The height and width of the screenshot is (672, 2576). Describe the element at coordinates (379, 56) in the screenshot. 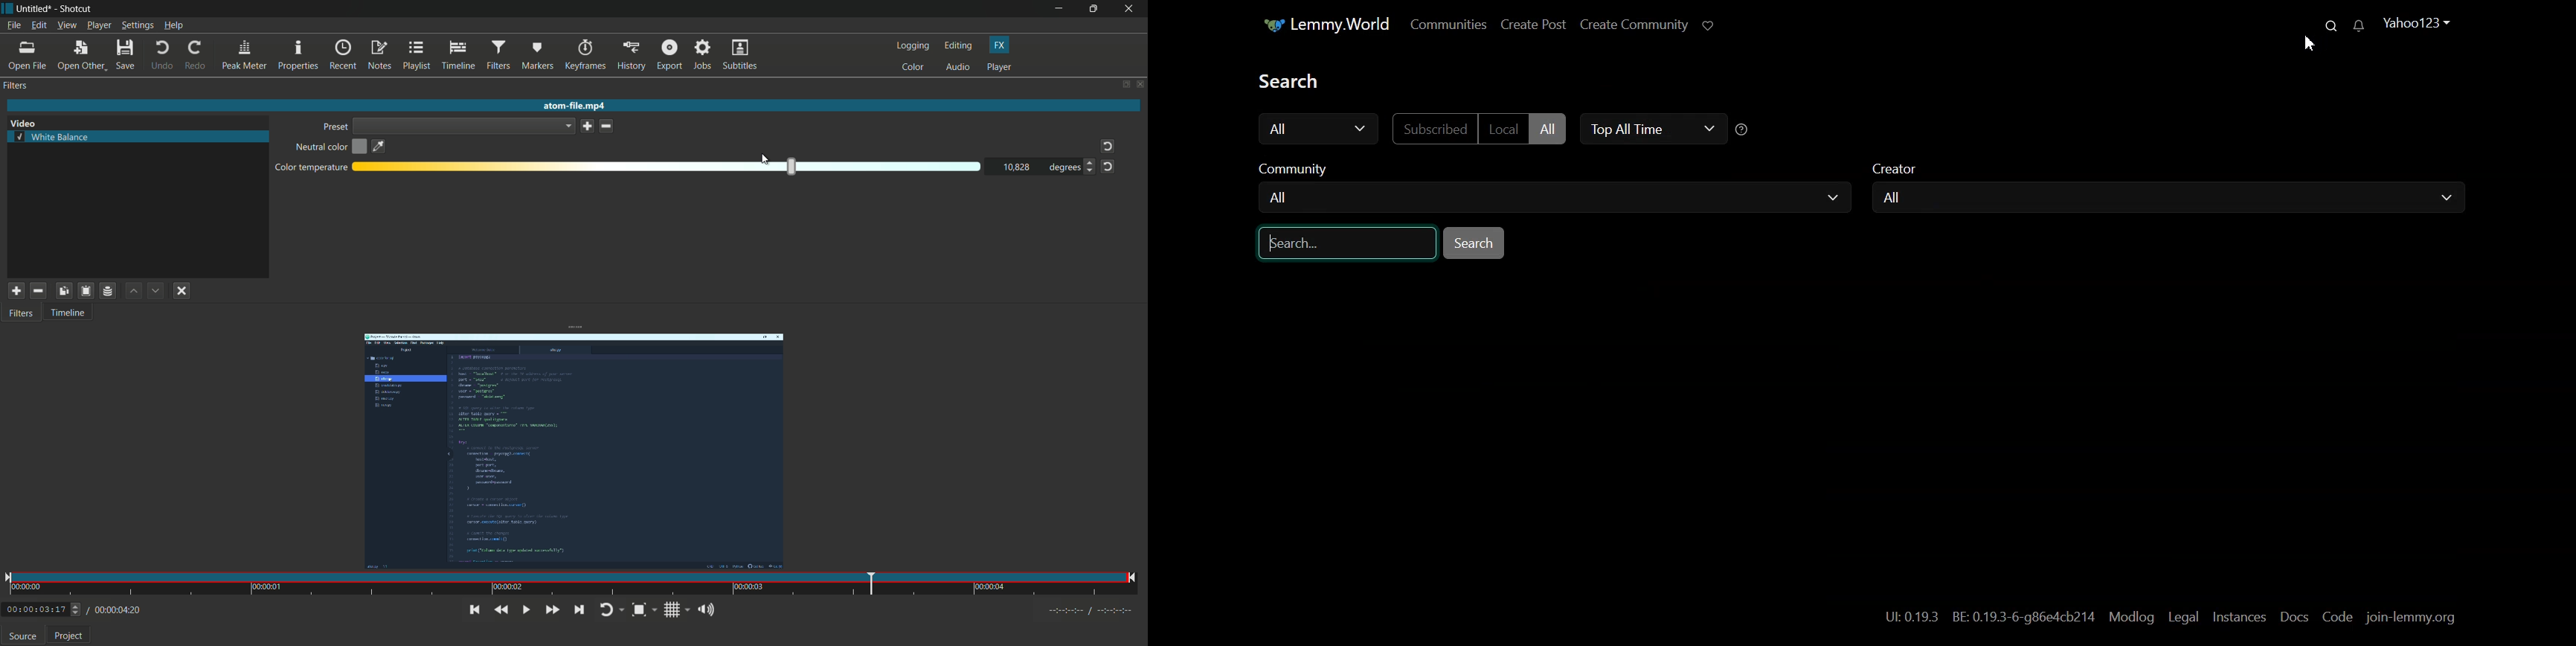

I see `notes` at that location.